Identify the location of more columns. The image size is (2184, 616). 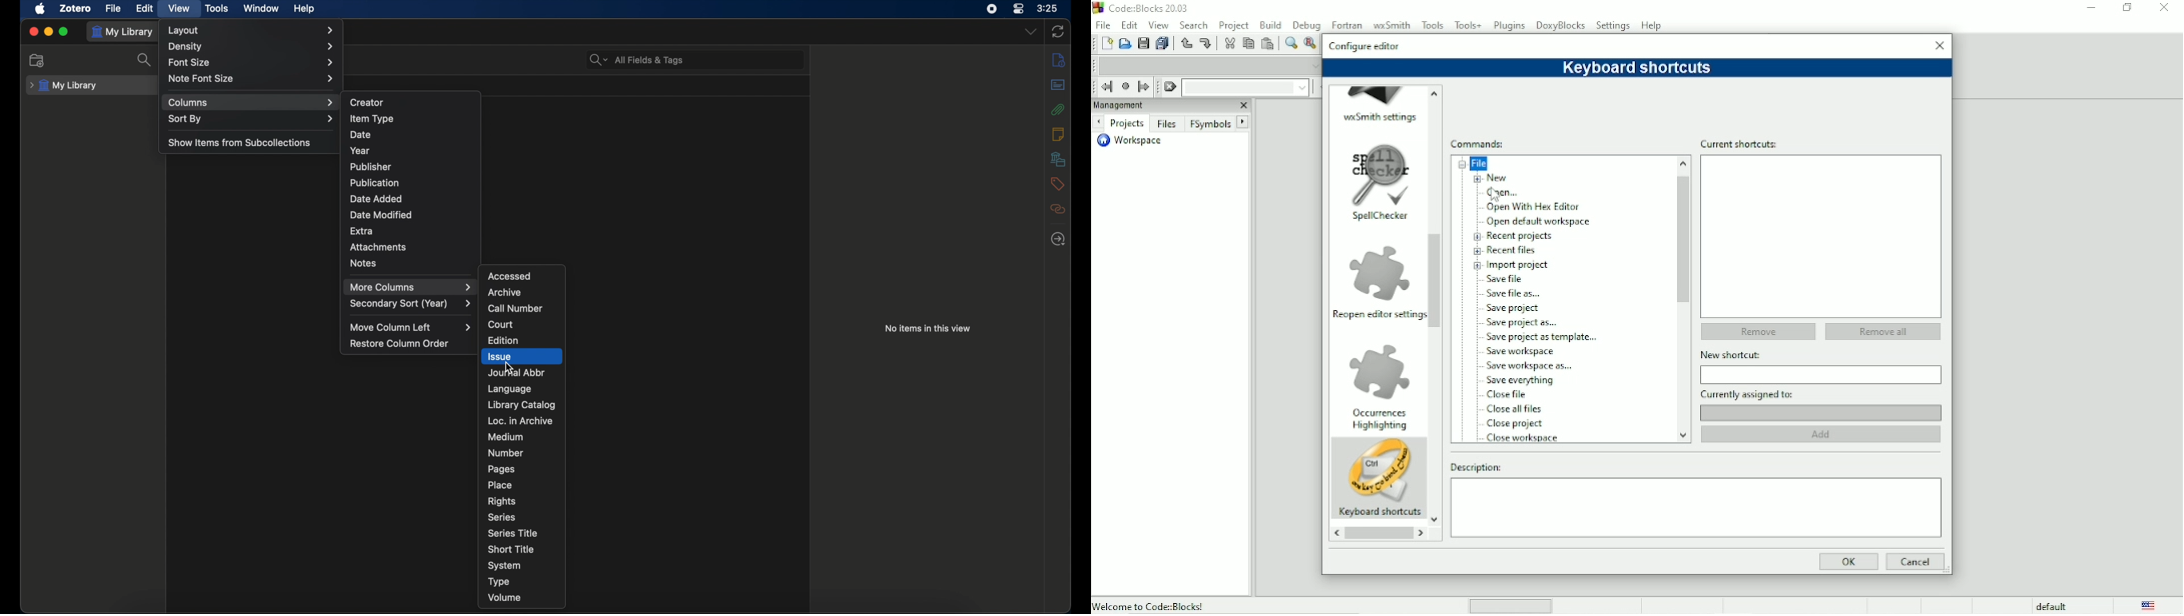
(409, 287).